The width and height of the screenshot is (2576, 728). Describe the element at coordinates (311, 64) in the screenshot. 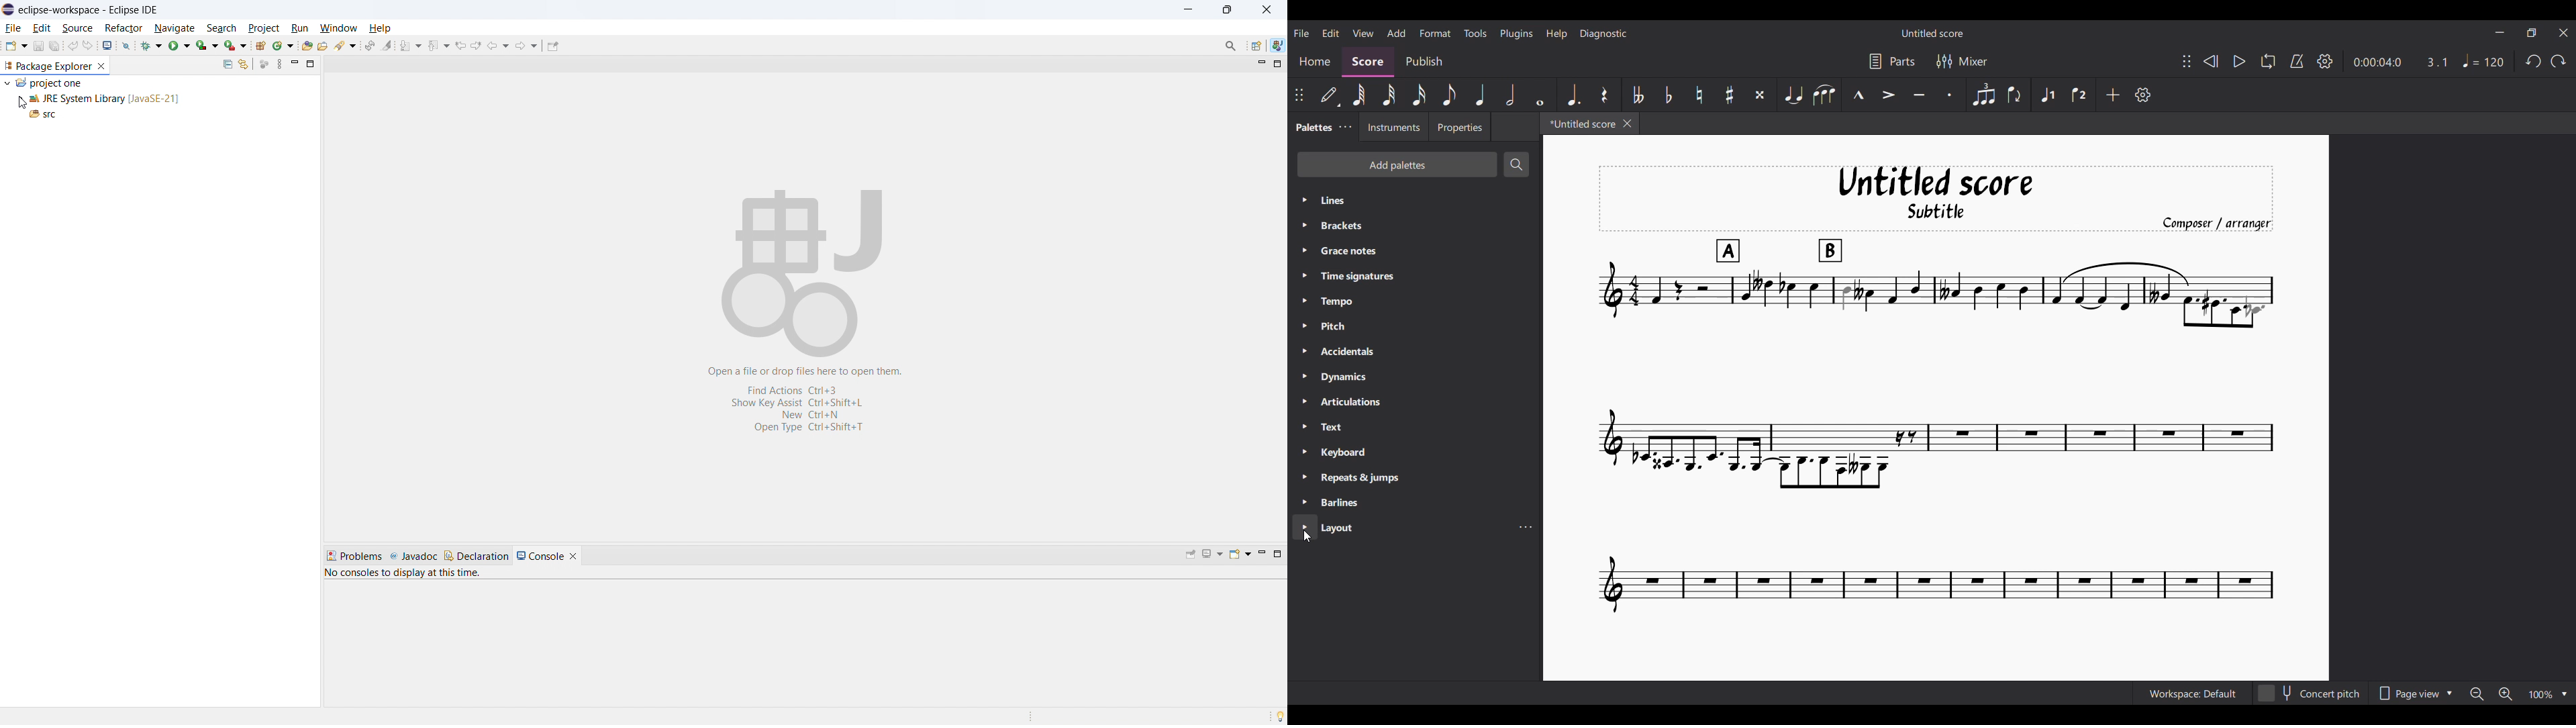

I see `maximize` at that location.